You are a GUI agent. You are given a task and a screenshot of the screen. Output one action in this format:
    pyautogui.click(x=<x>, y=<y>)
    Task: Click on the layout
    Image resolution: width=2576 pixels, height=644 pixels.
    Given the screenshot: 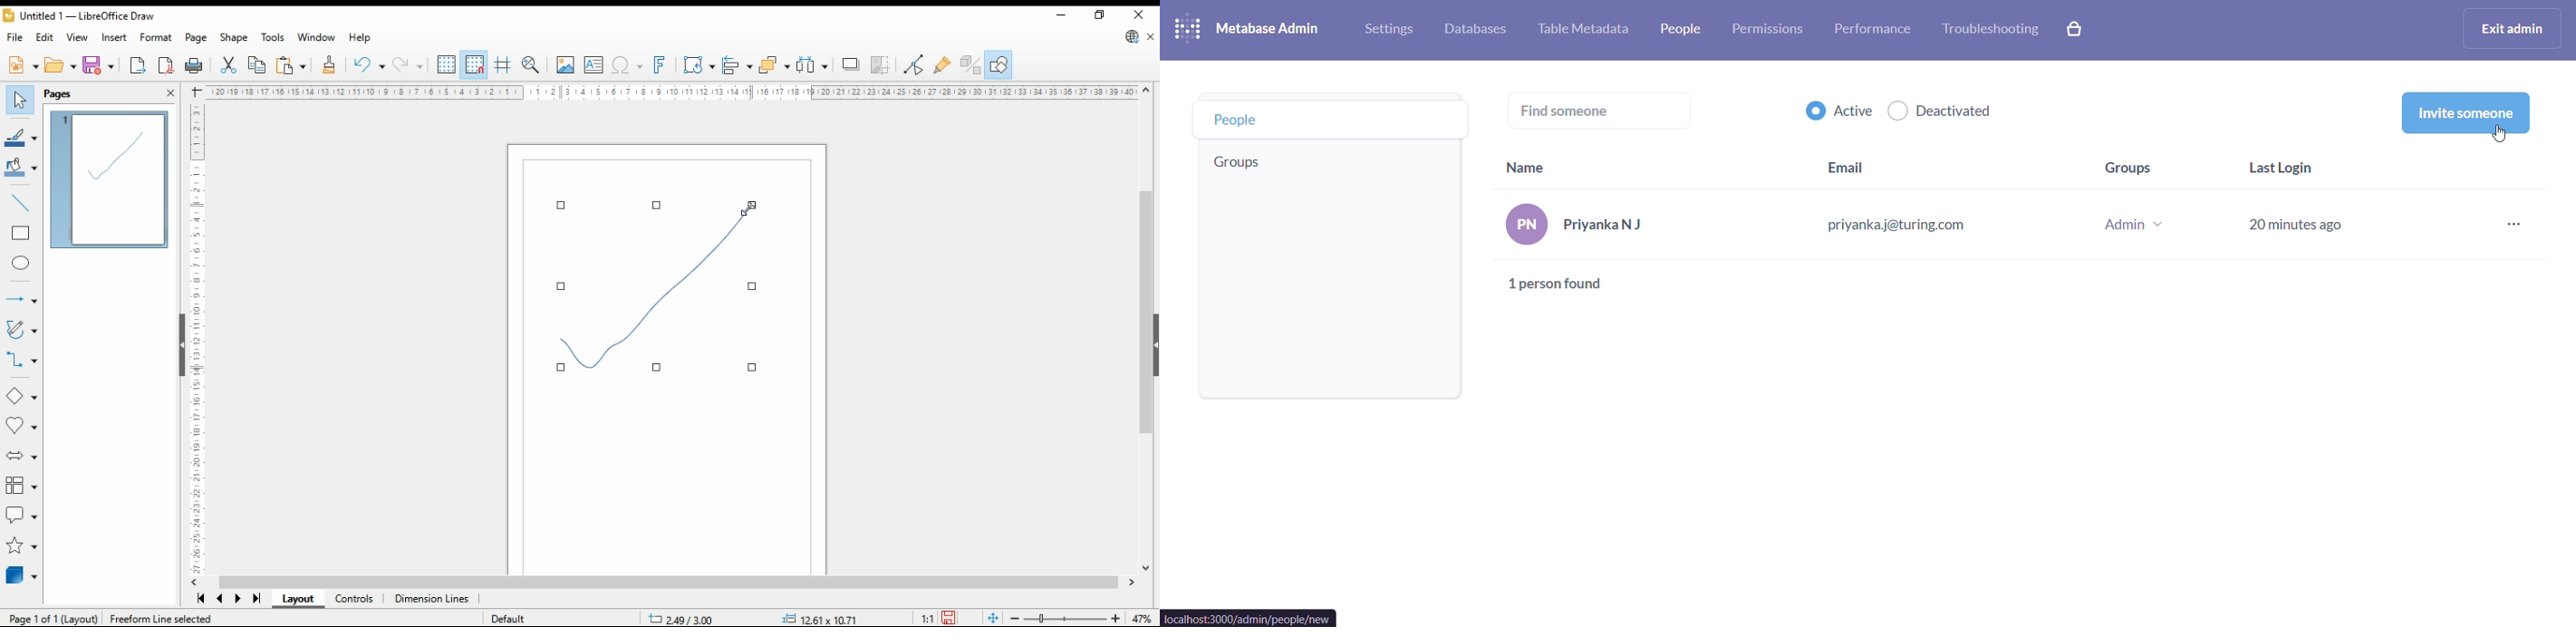 What is the action you would take?
    pyautogui.click(x=298, y=598)
    